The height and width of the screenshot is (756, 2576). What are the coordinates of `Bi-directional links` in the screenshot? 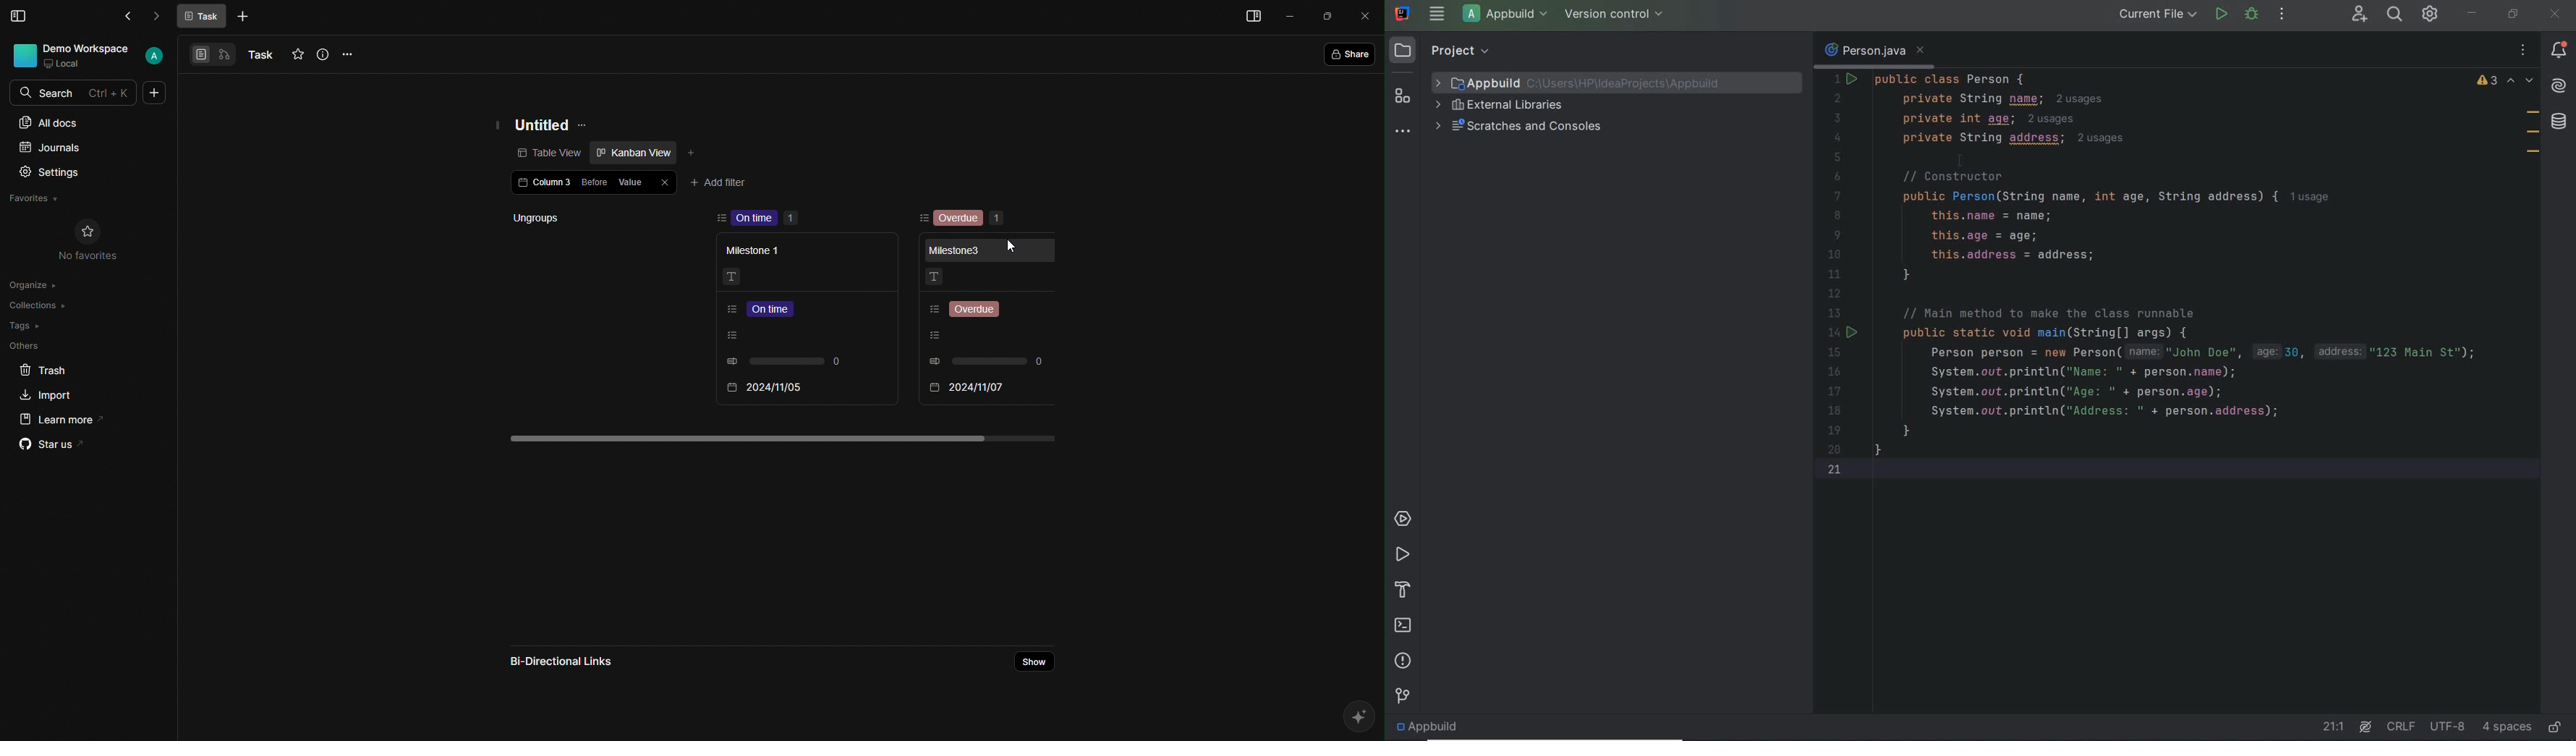 It's located at (563, 658).